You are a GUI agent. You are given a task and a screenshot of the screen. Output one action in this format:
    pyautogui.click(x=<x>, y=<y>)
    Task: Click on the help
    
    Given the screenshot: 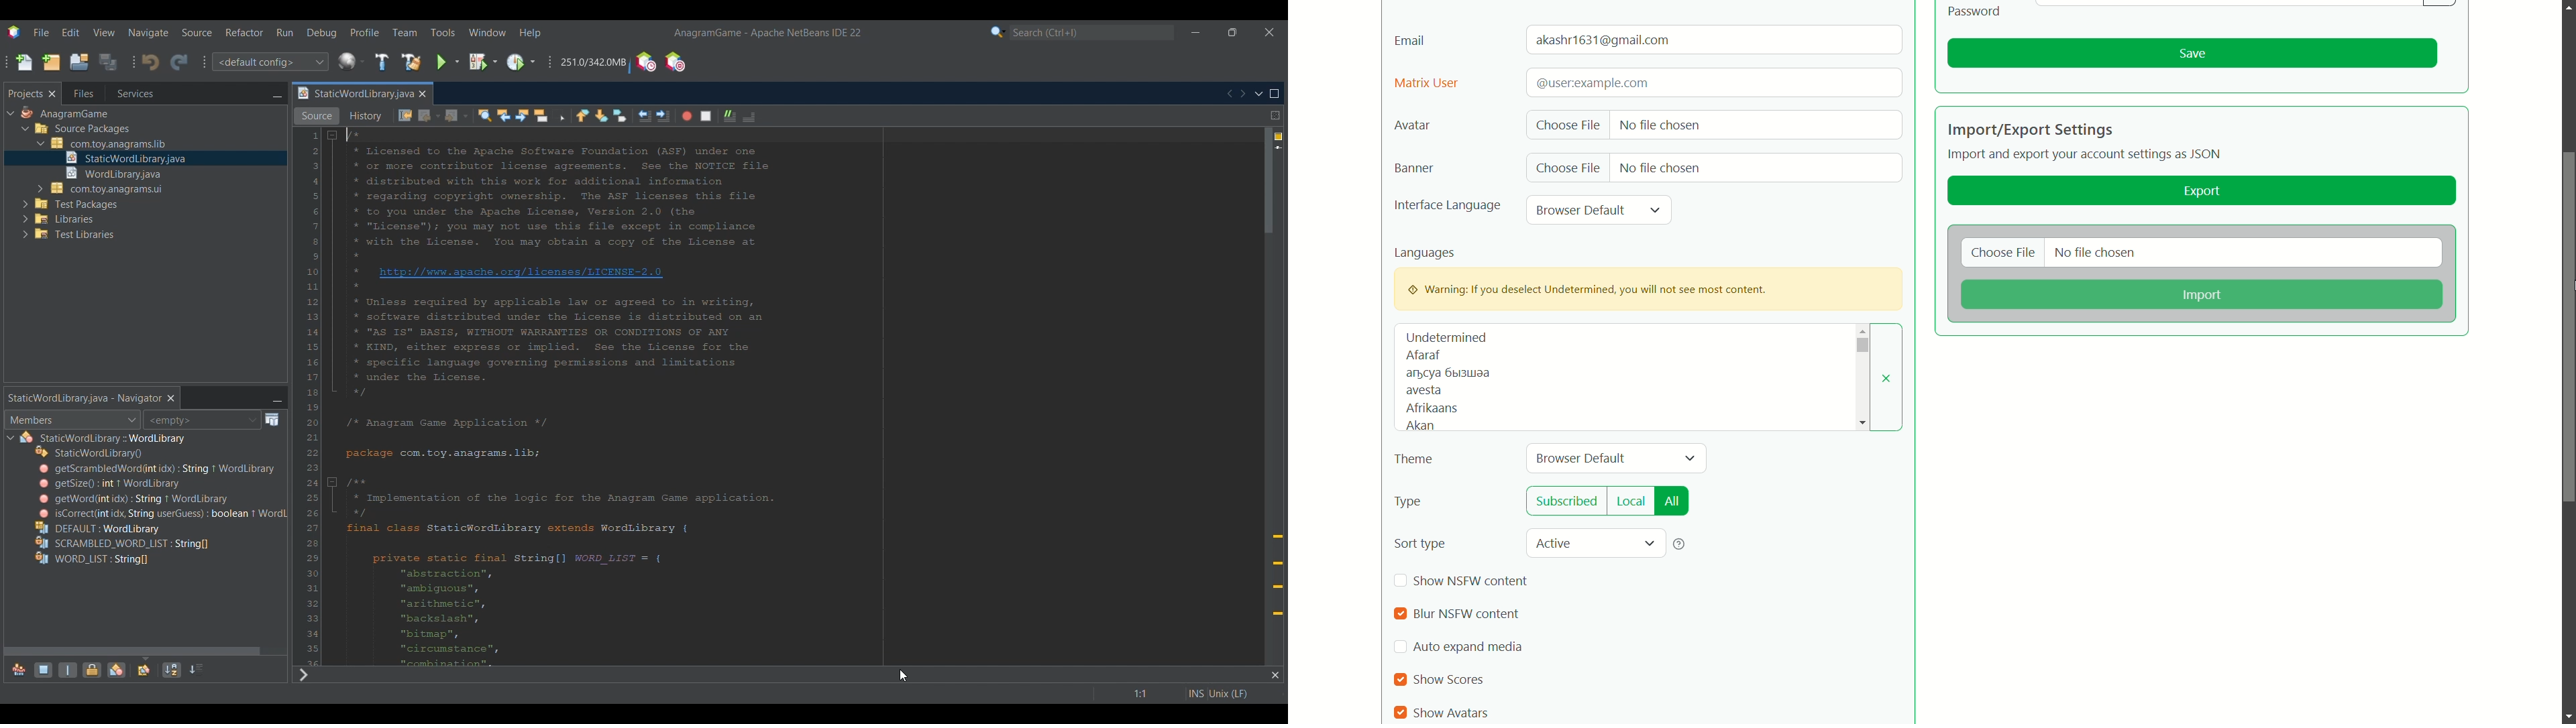 What is the action you would take?
    pyautogui.click(x=1680, y=544)
    